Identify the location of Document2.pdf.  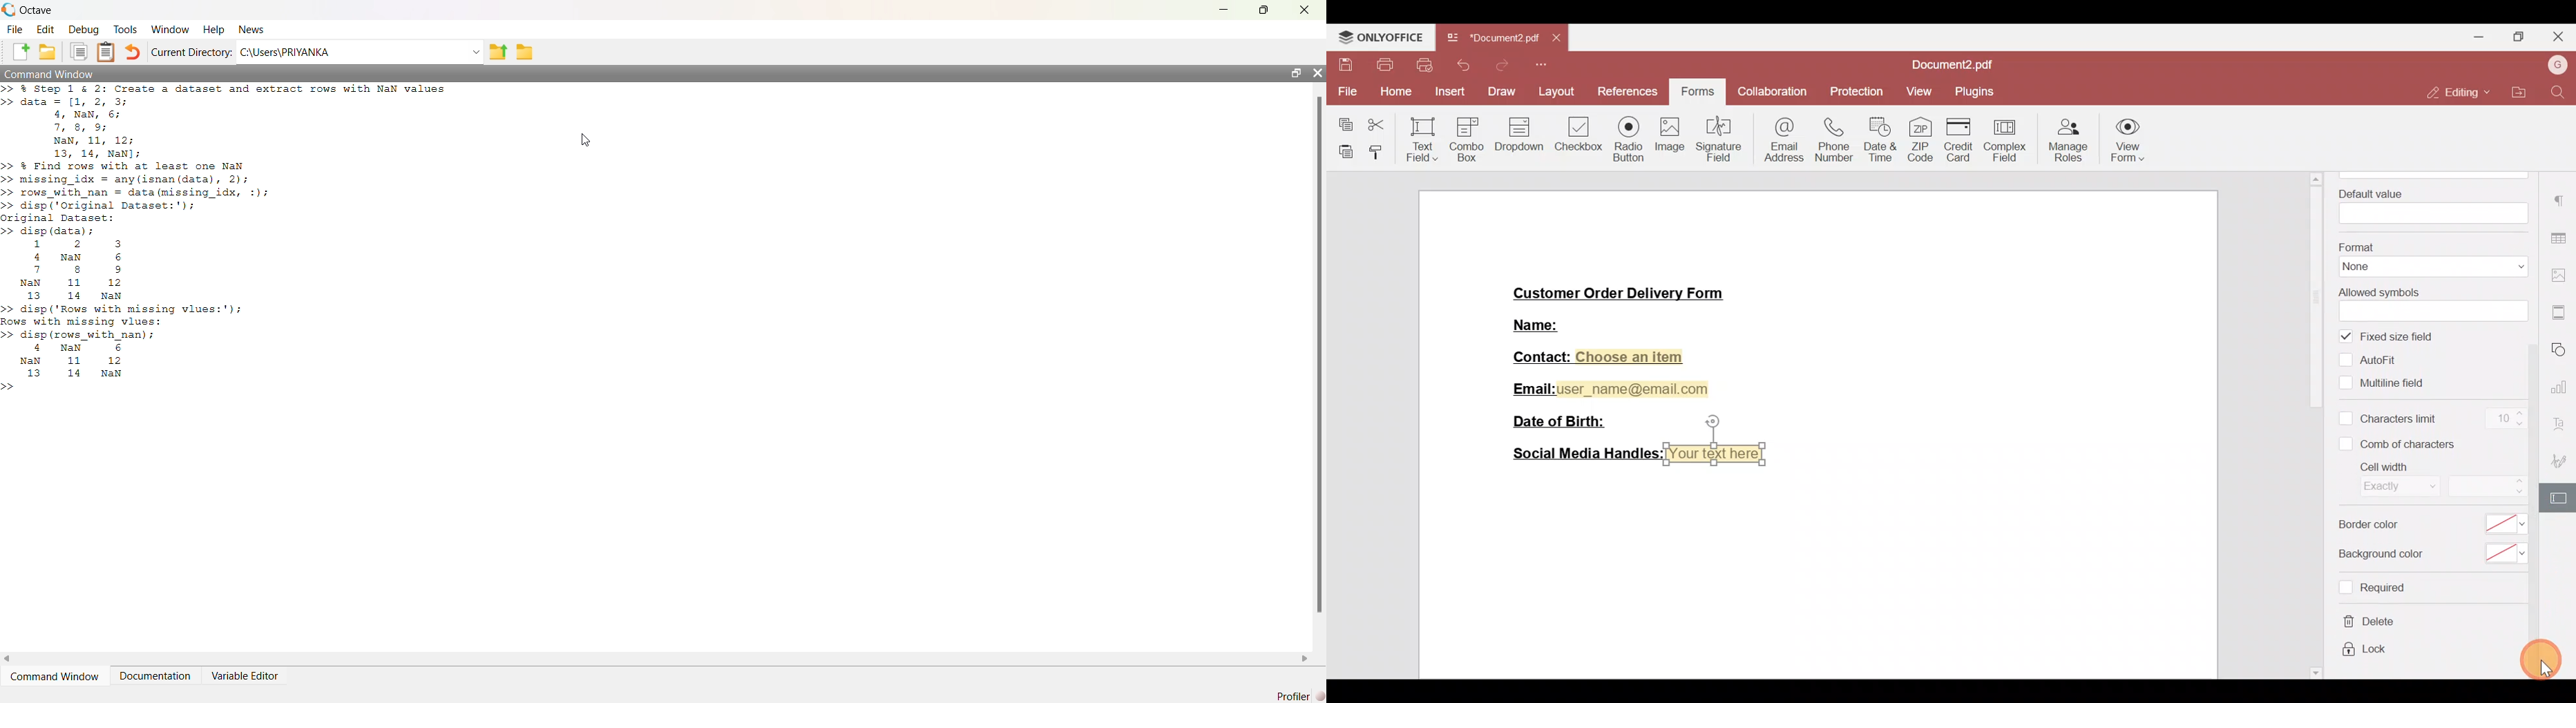
(1959, 65).